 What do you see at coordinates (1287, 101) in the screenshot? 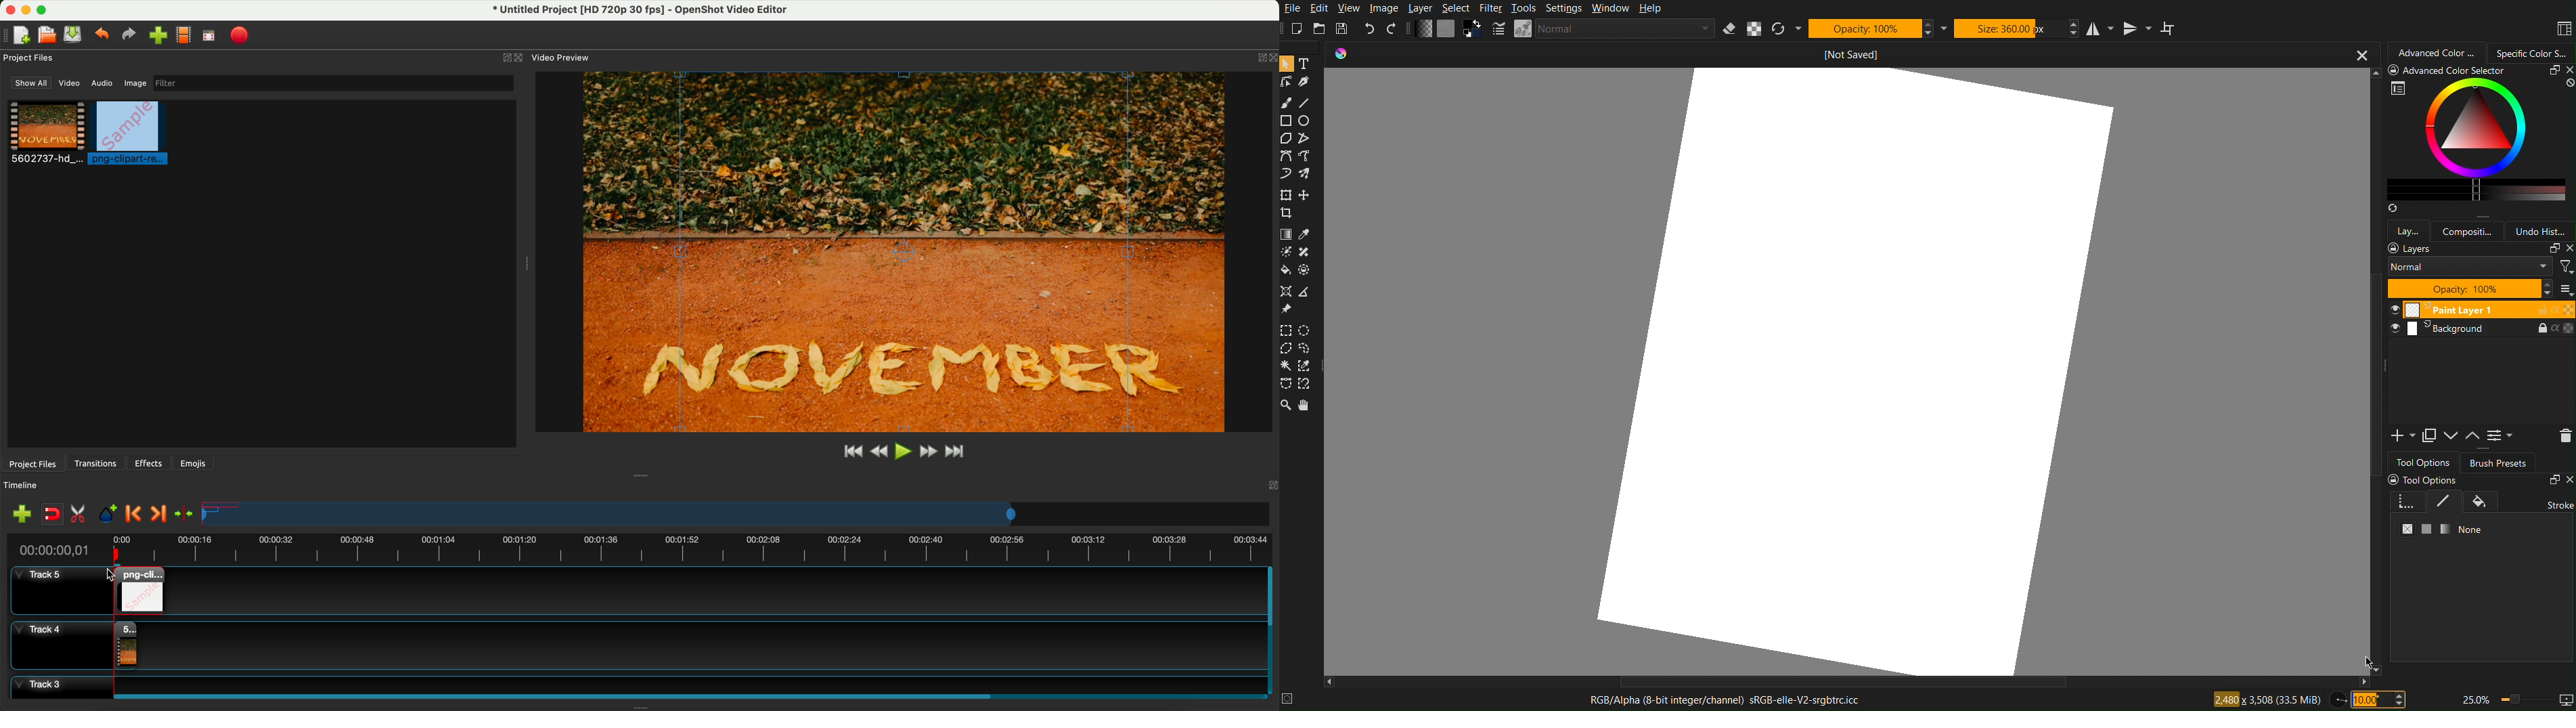
I see `Brush` at bounding box center [1287, 101].